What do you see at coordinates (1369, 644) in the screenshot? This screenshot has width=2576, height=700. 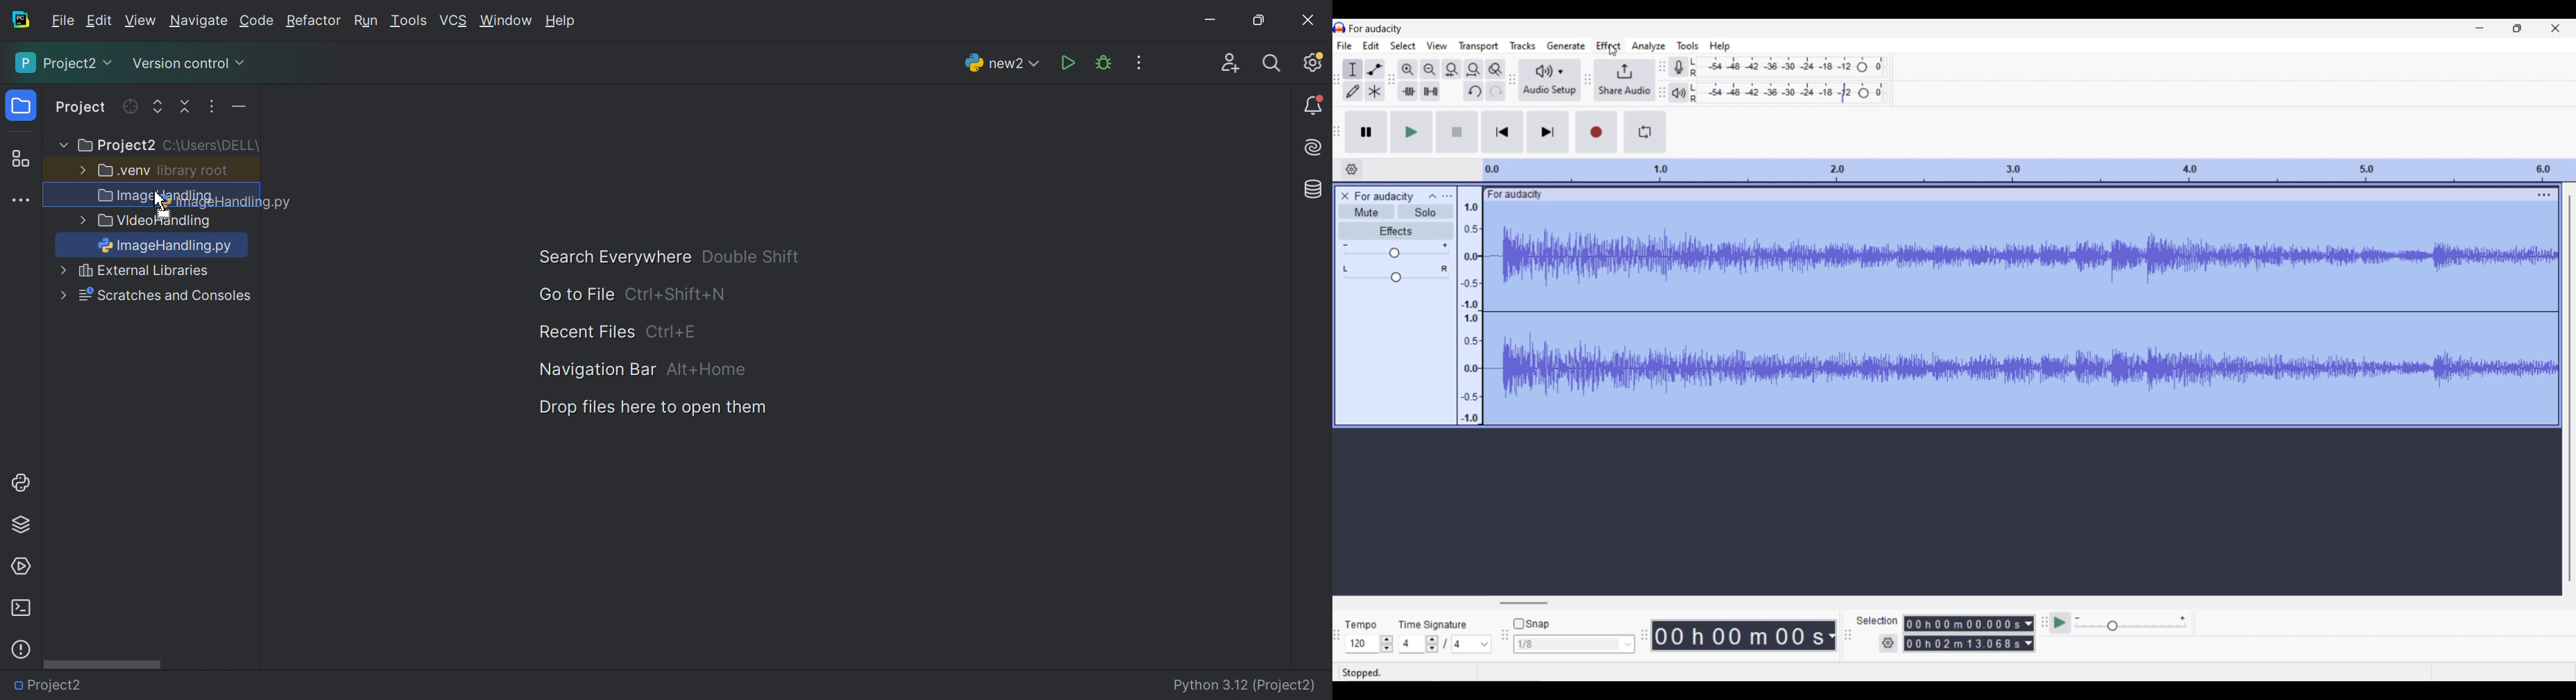 I see `Tempo settings` at bounding box center [1369, 644].